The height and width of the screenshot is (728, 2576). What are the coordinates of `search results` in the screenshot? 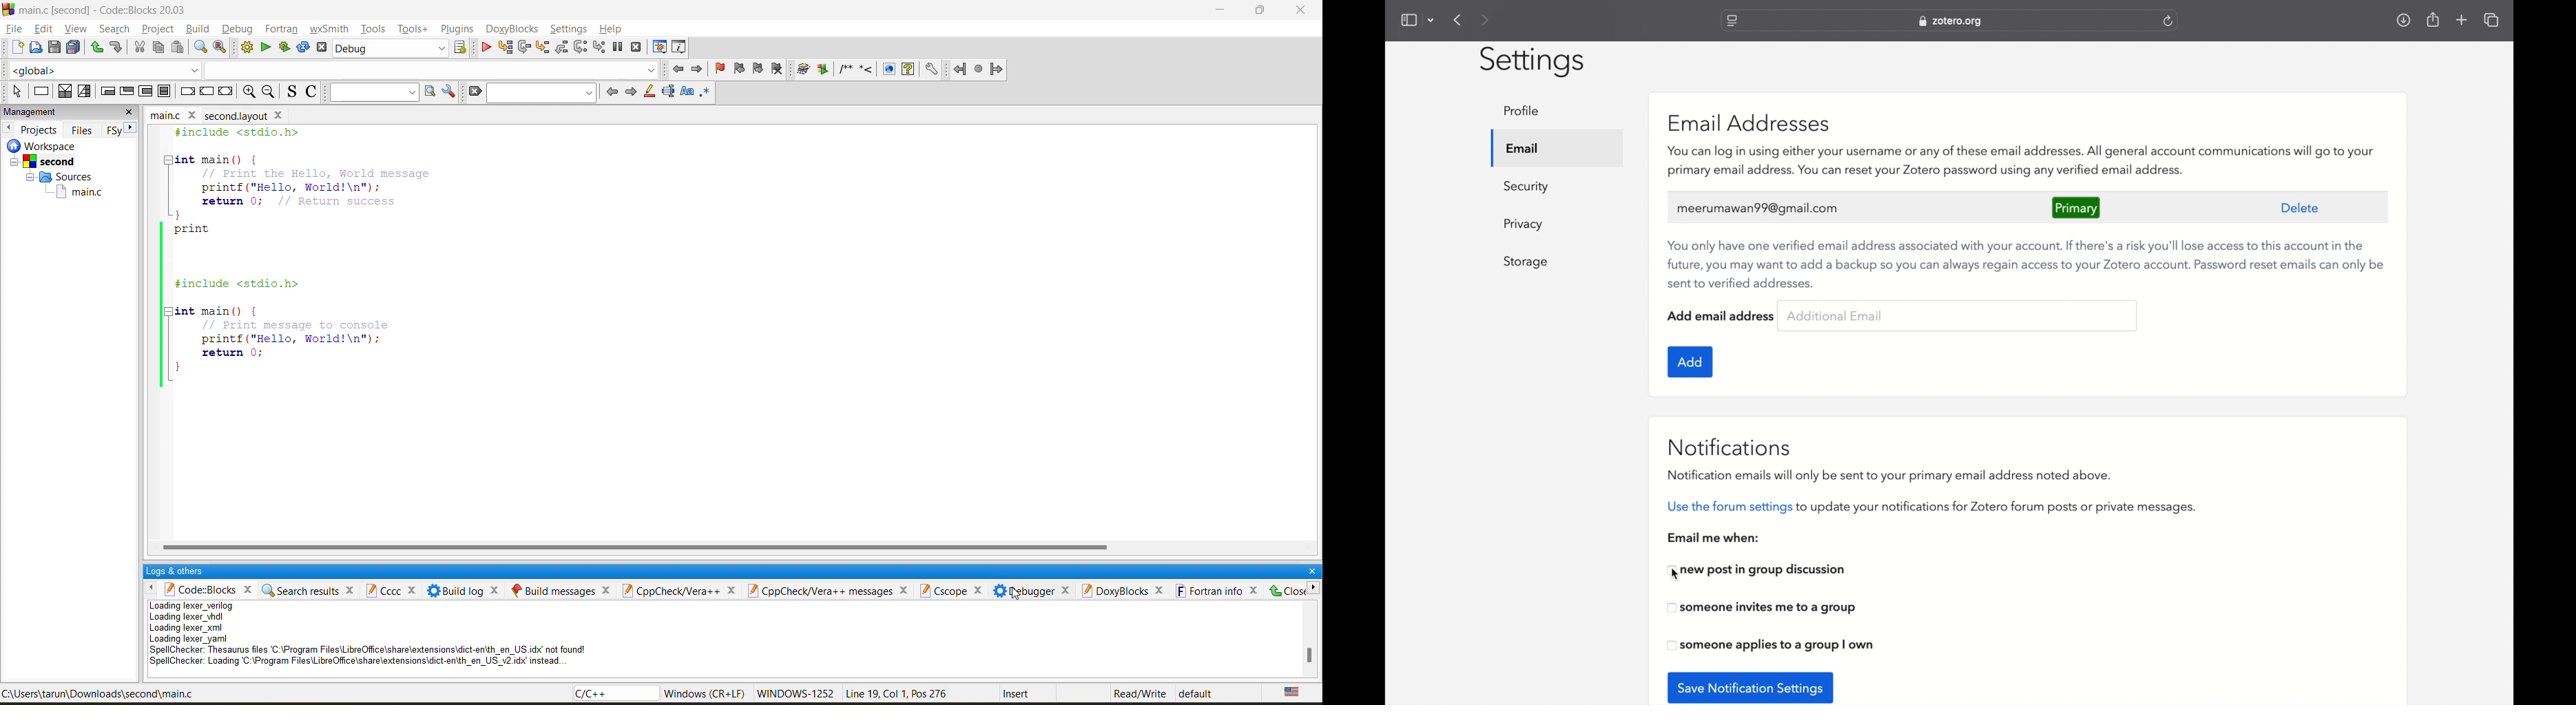 It's located at (310, 588).